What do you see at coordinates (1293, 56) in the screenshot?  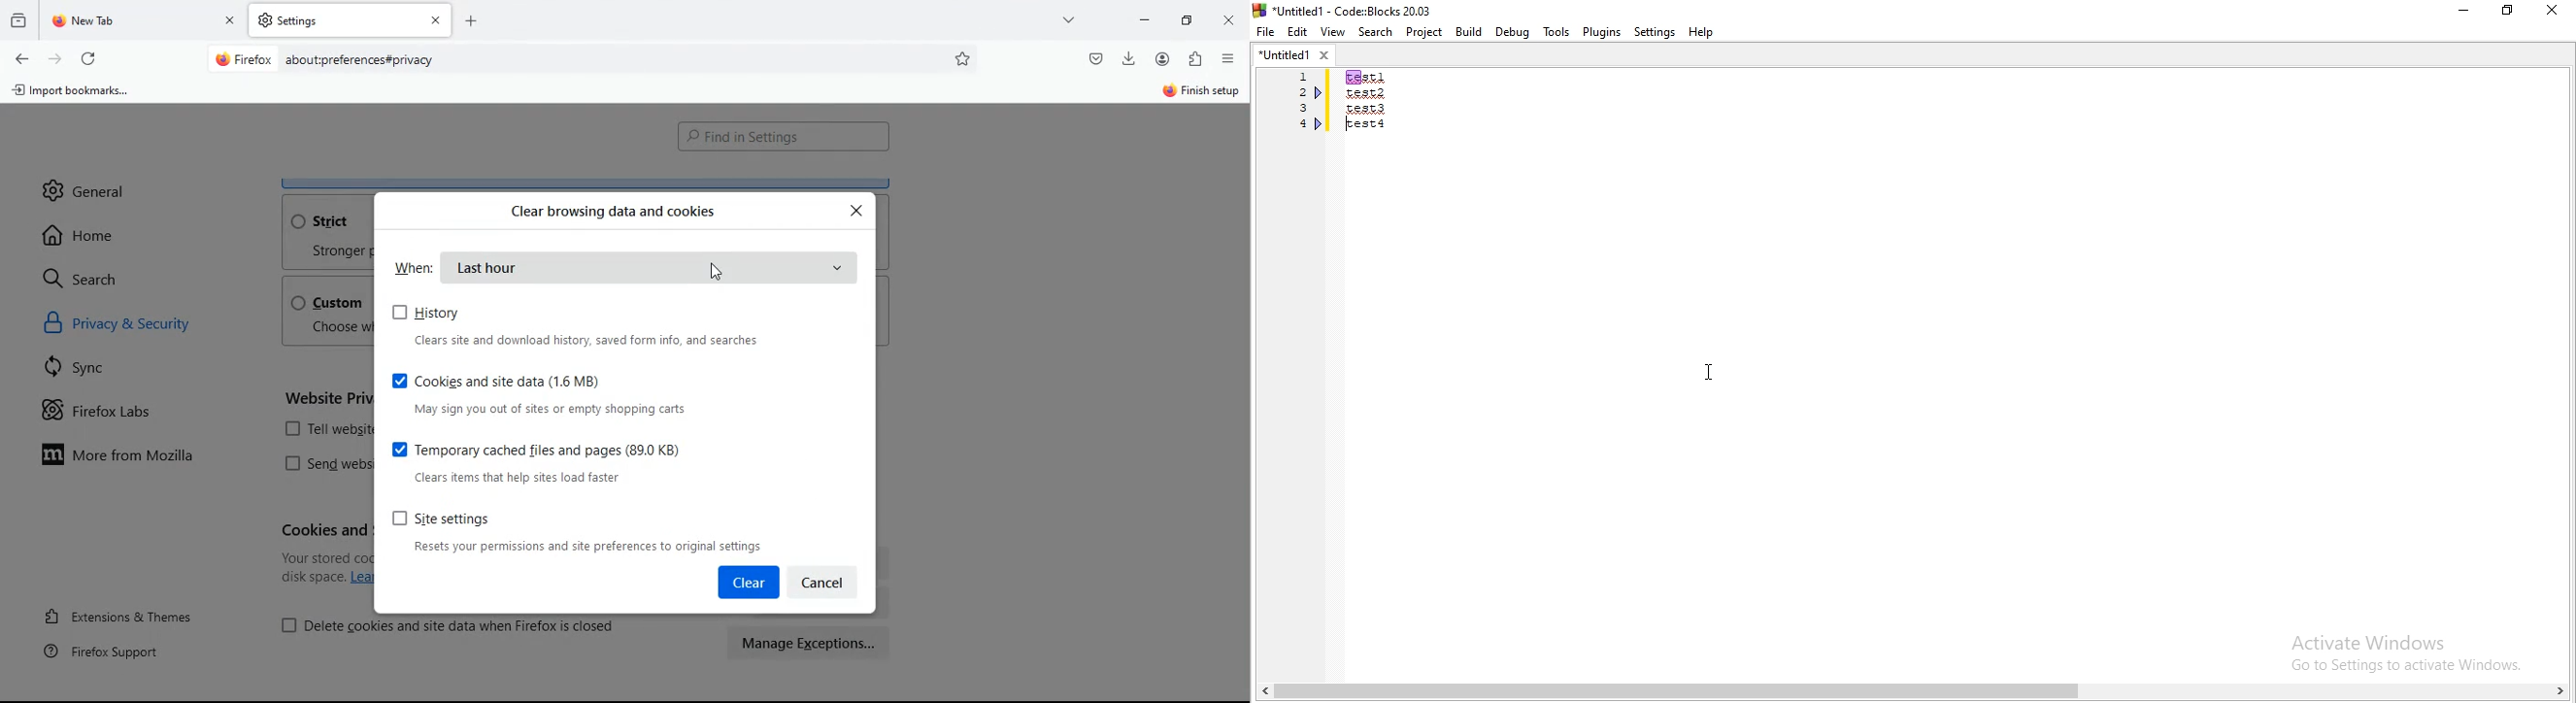 I see `untitled tab` at bounding box center [1293, 56].